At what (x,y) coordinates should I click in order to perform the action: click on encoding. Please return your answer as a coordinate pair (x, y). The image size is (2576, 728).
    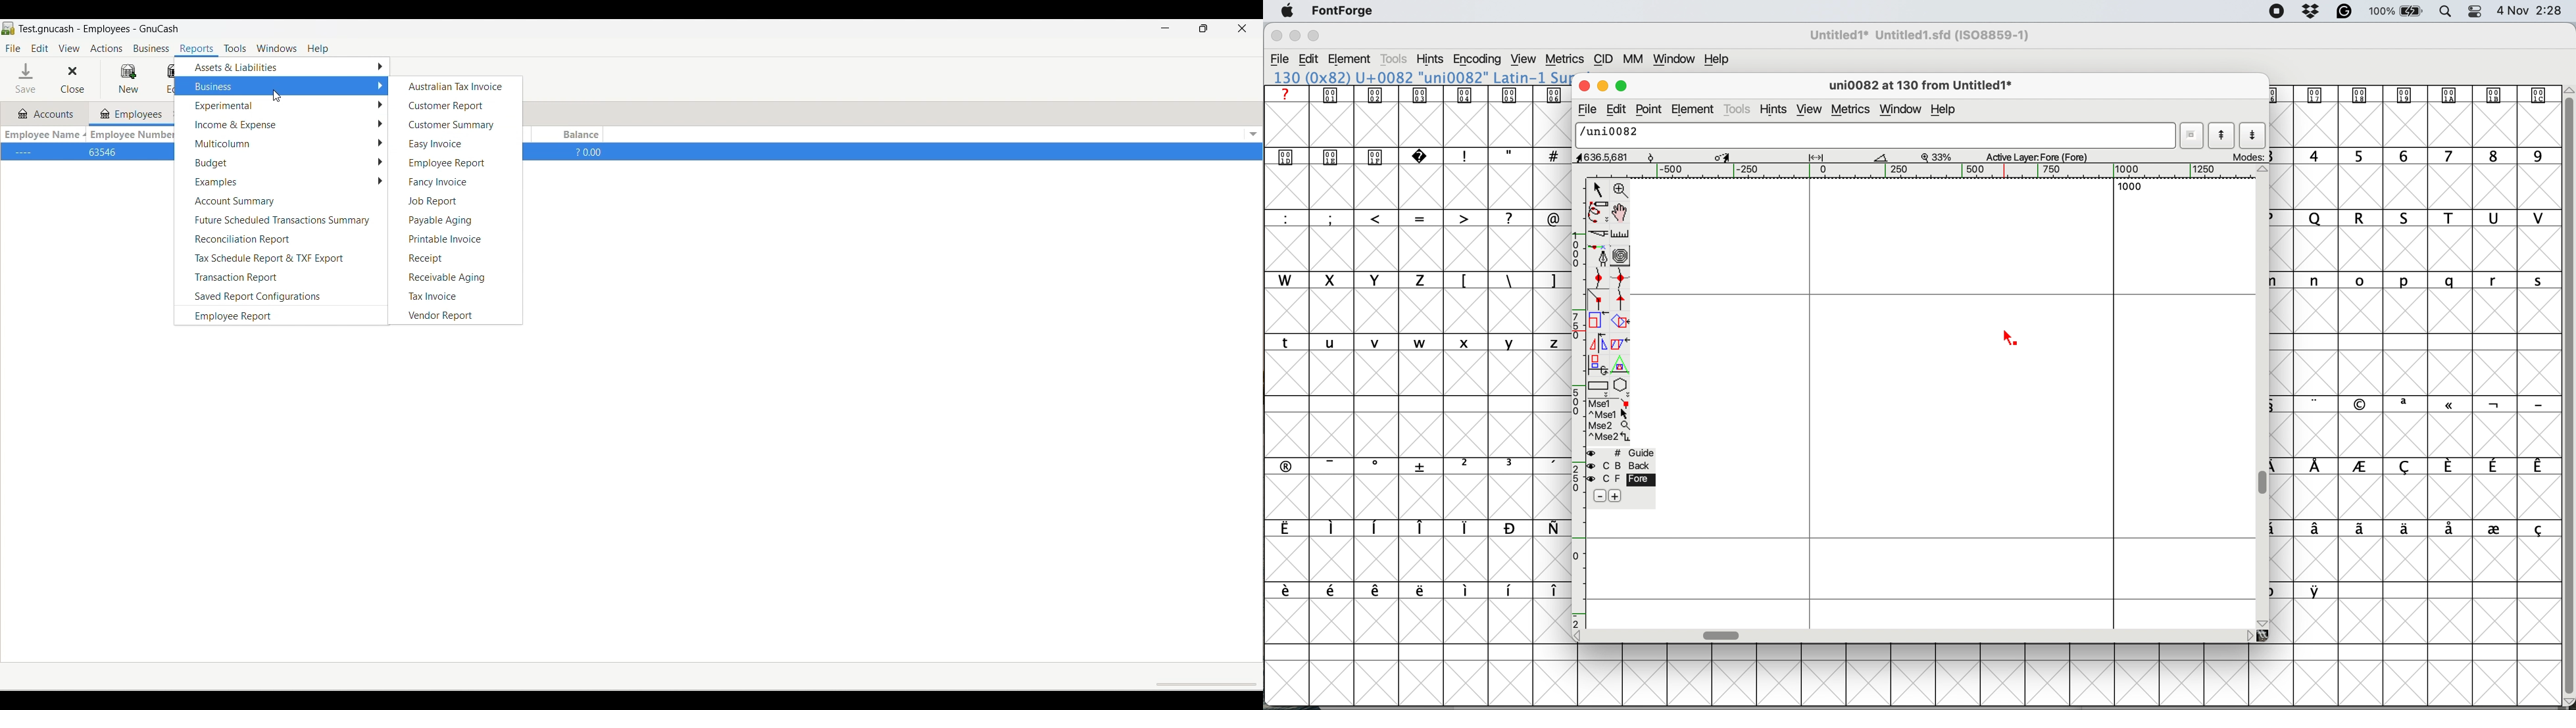
    Looking at the image, I should click on (1478, 60).